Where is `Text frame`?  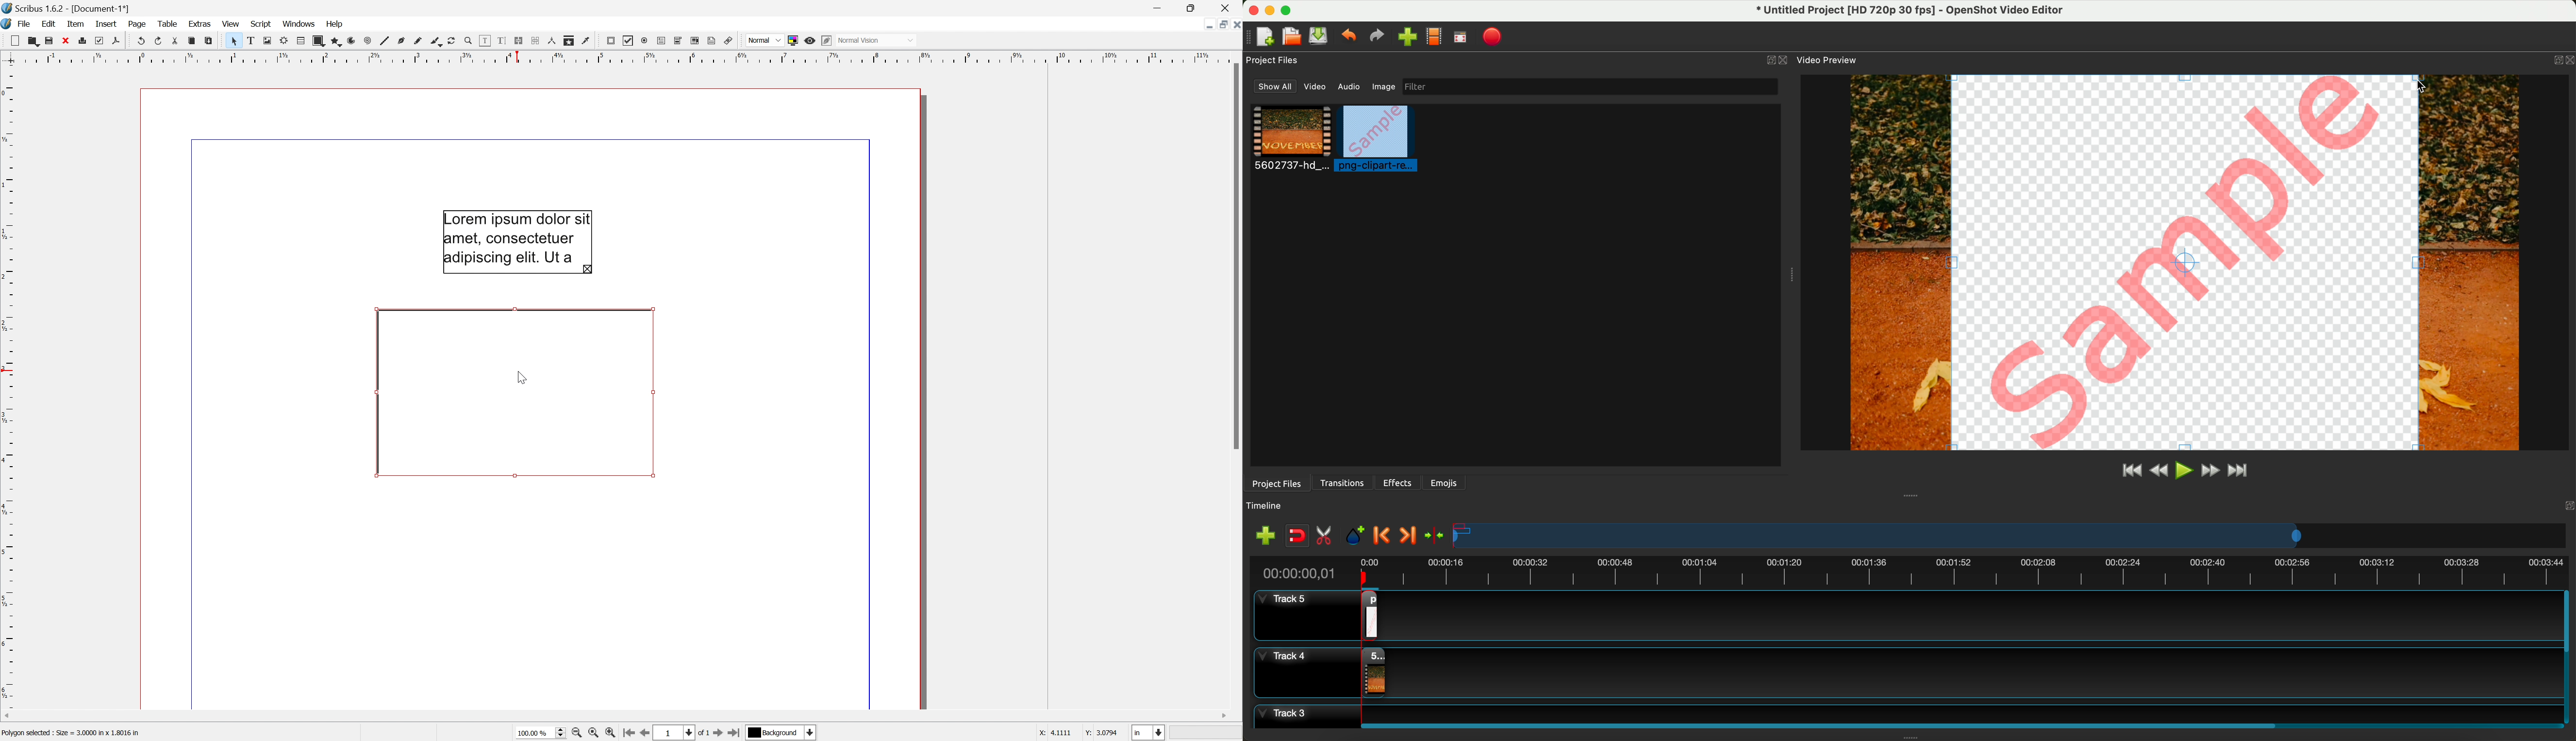
Text frame is located at coordinates (249, 42).